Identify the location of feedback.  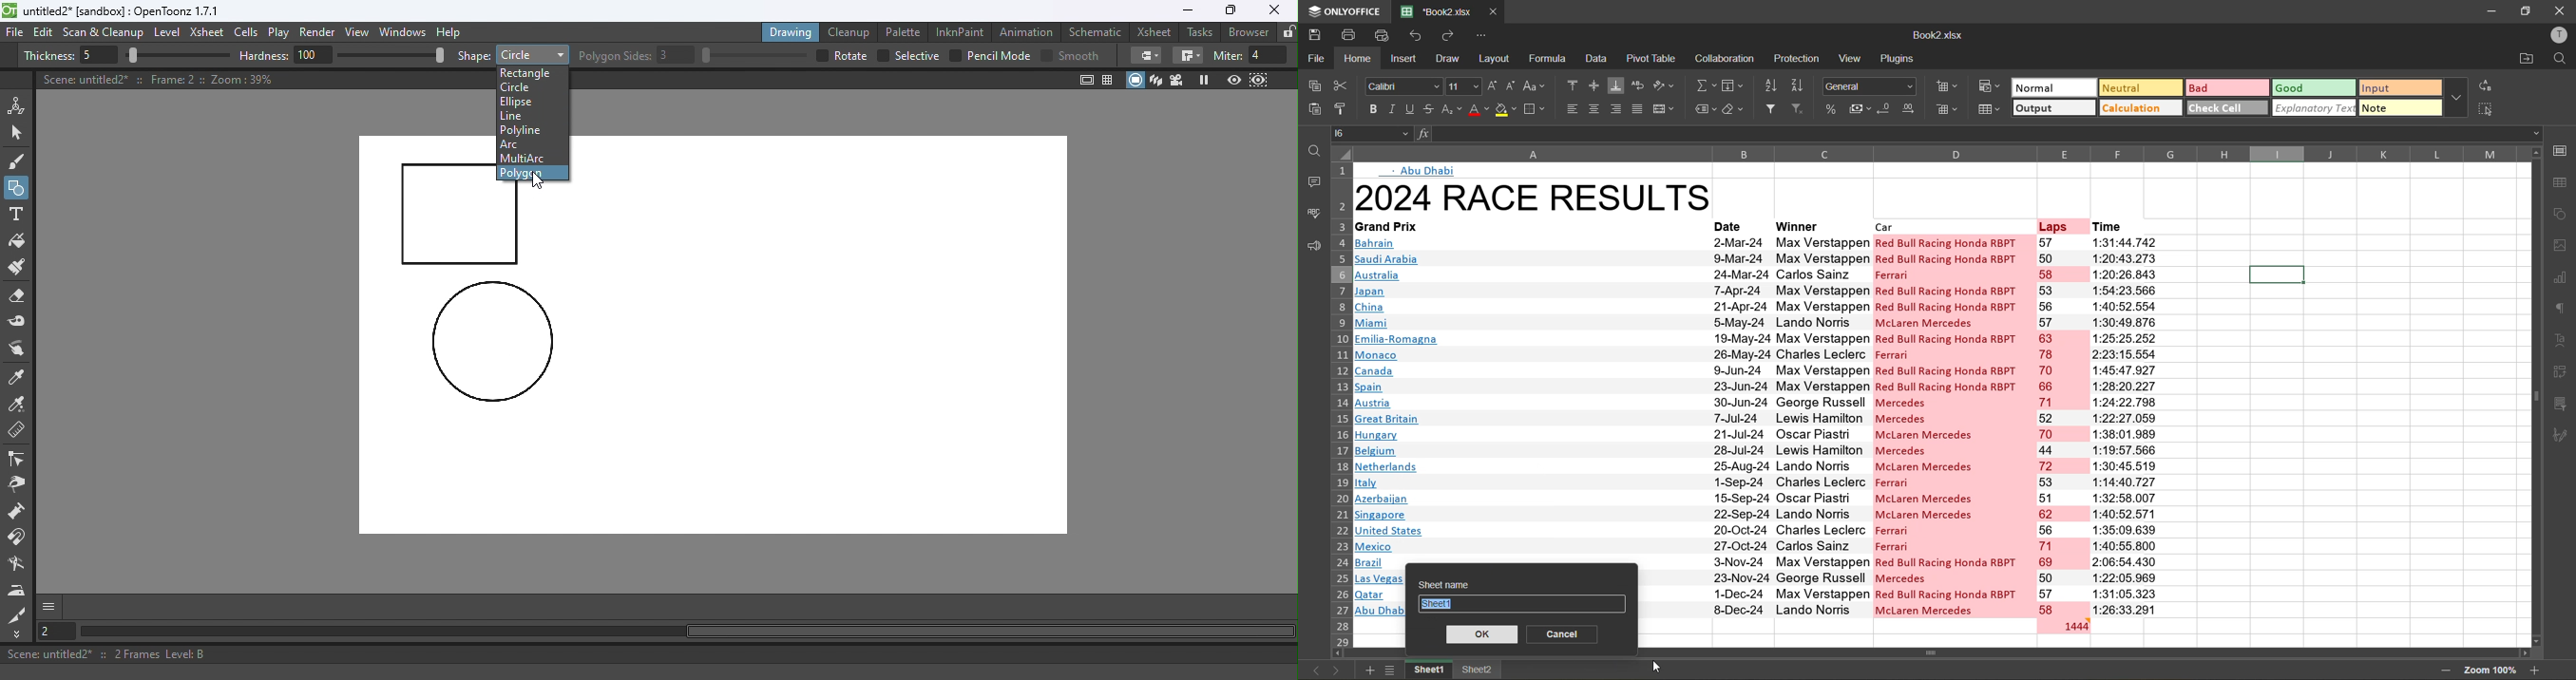
(1311, 250).